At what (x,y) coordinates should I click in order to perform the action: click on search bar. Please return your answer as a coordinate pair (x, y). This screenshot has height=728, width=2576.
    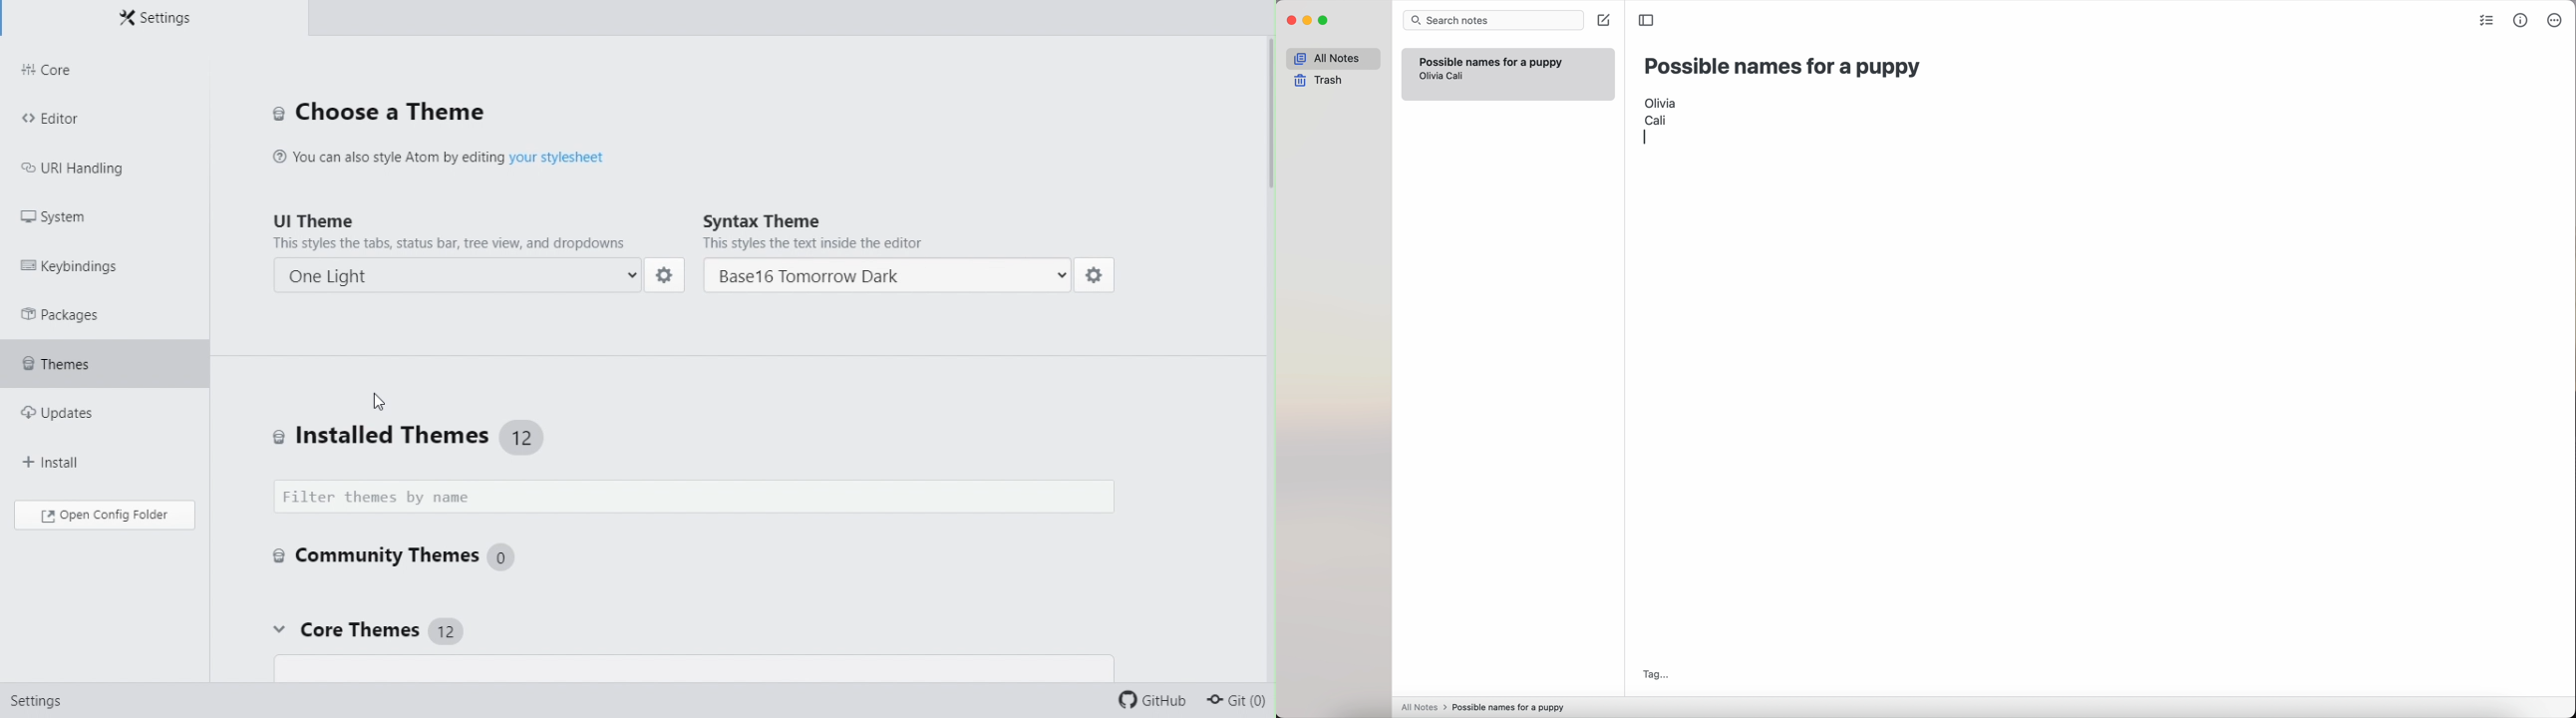
    Looking at the image, I should click on (1493, 21).